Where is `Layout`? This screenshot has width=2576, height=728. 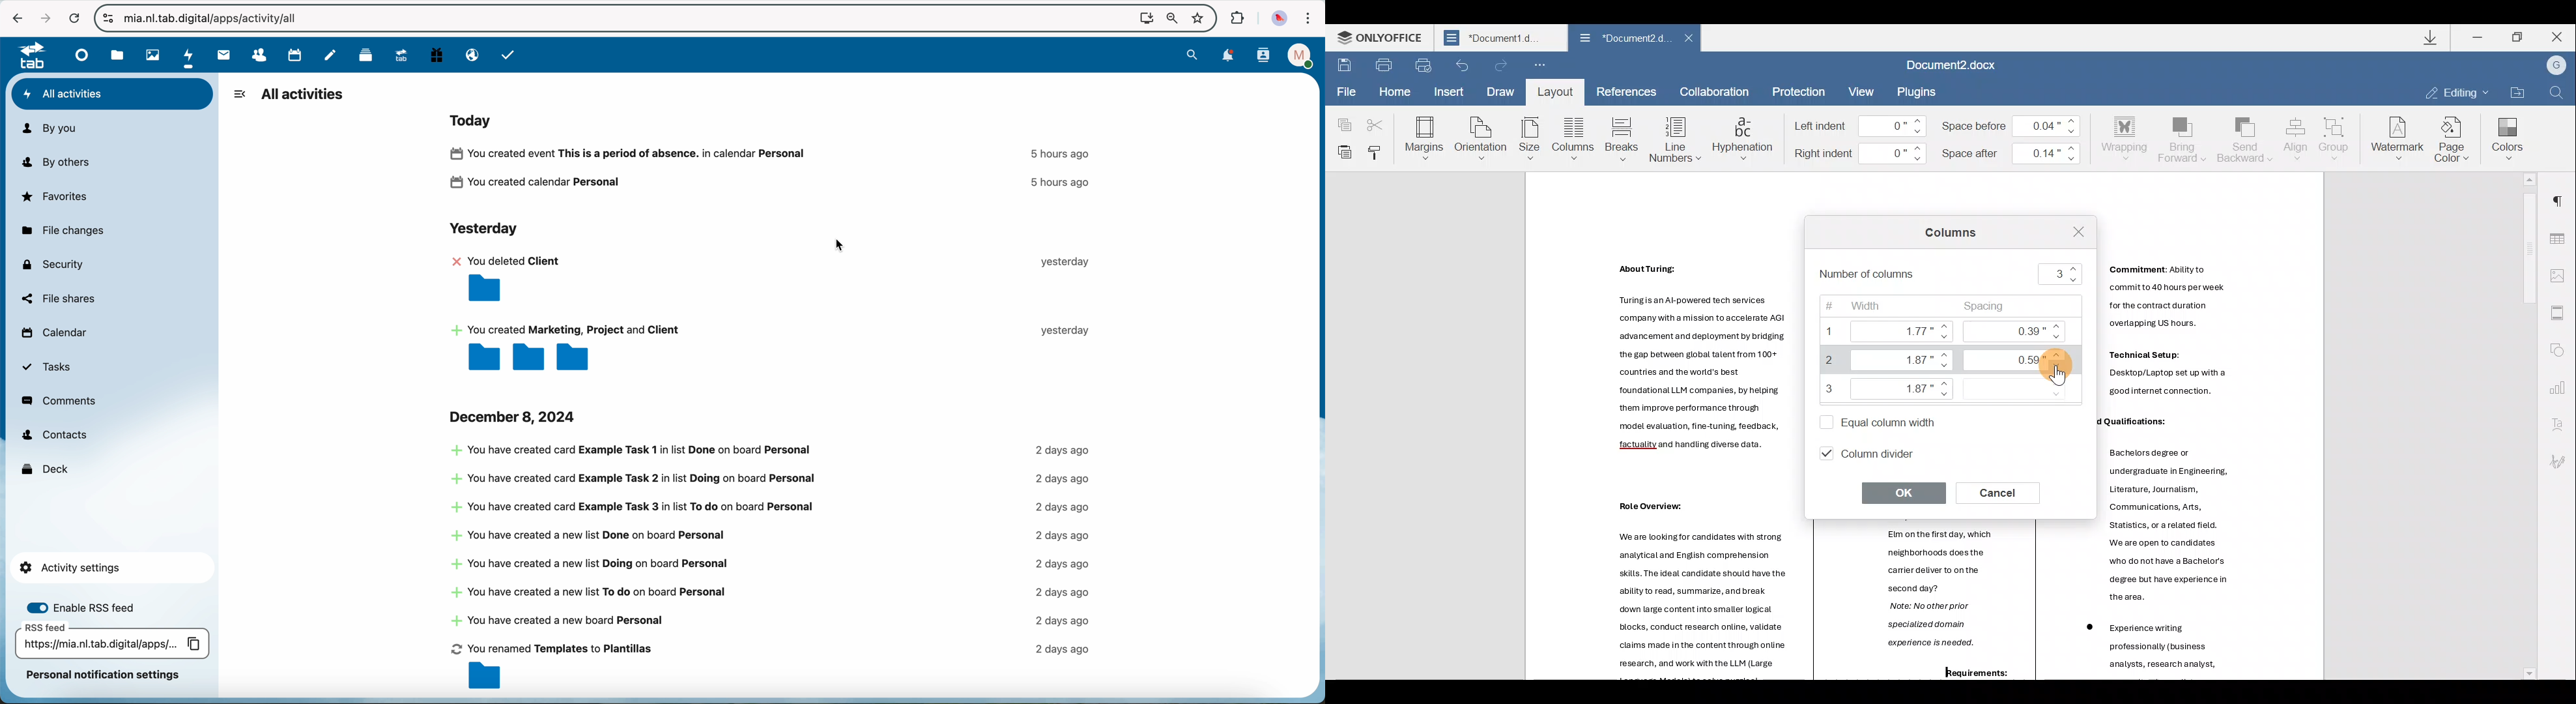
Layout is located at coordinates (1554, 91).